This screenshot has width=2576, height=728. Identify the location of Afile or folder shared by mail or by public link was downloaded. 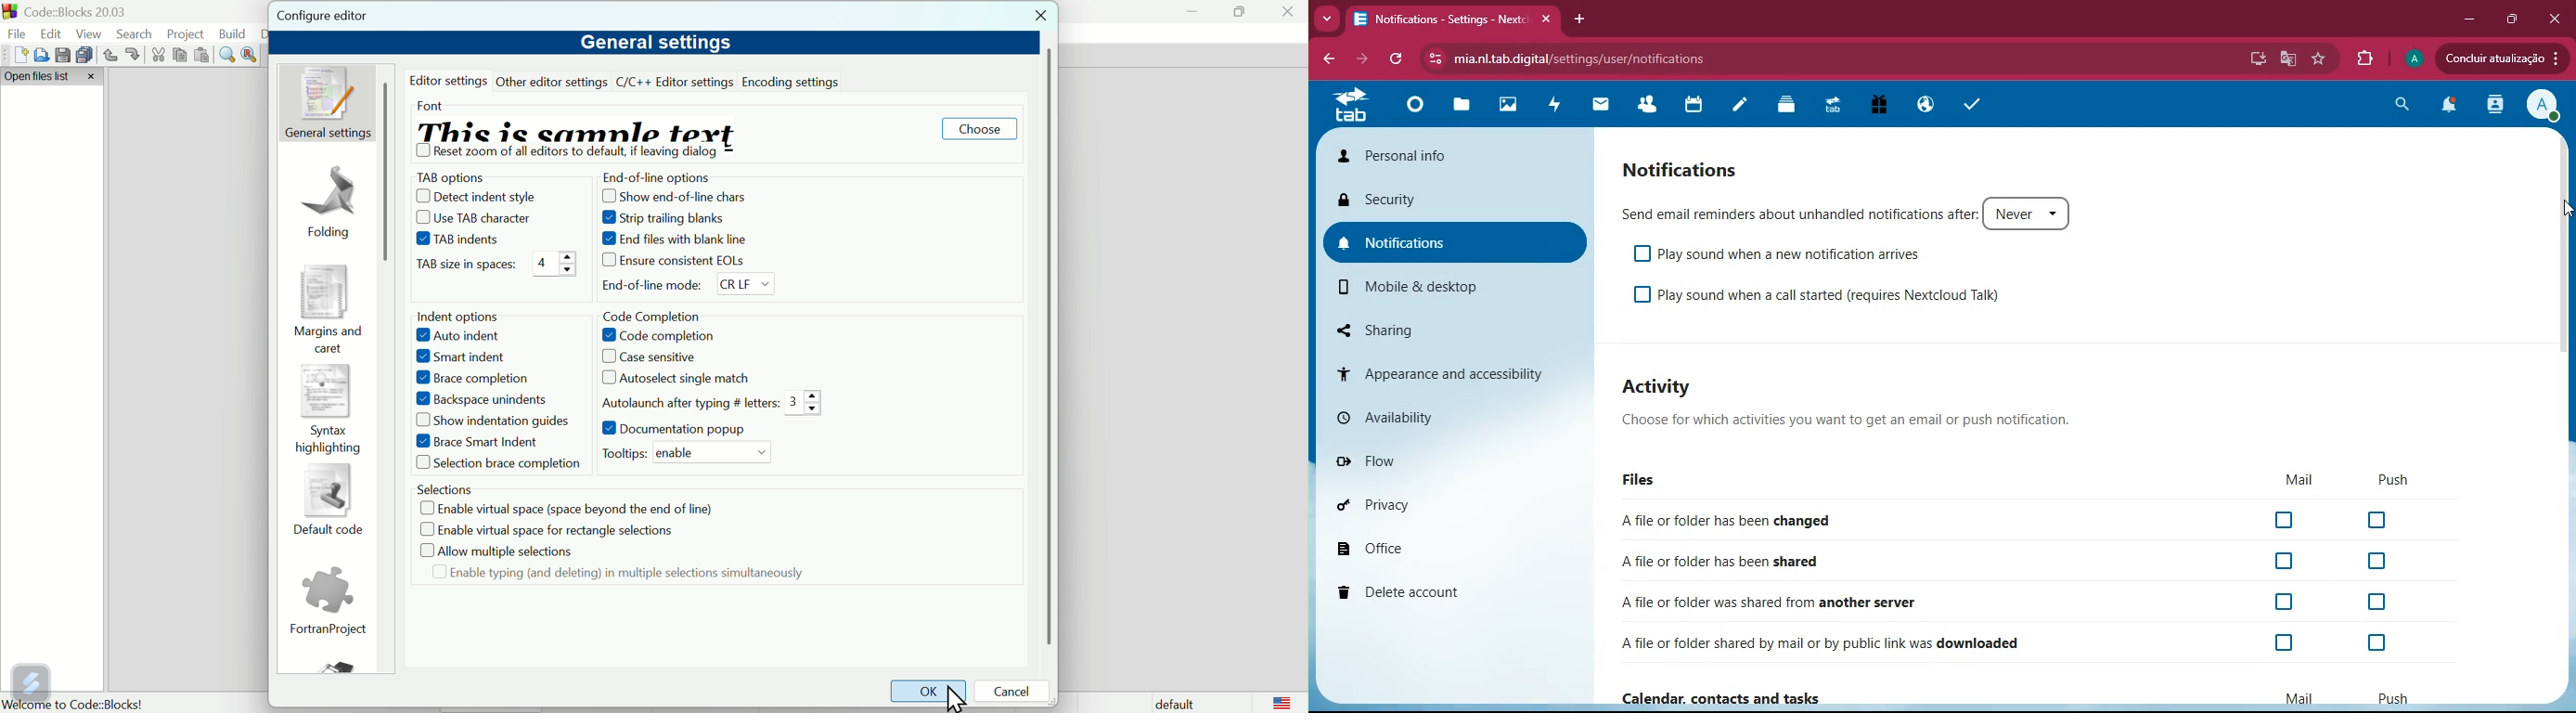
(1823, 644).